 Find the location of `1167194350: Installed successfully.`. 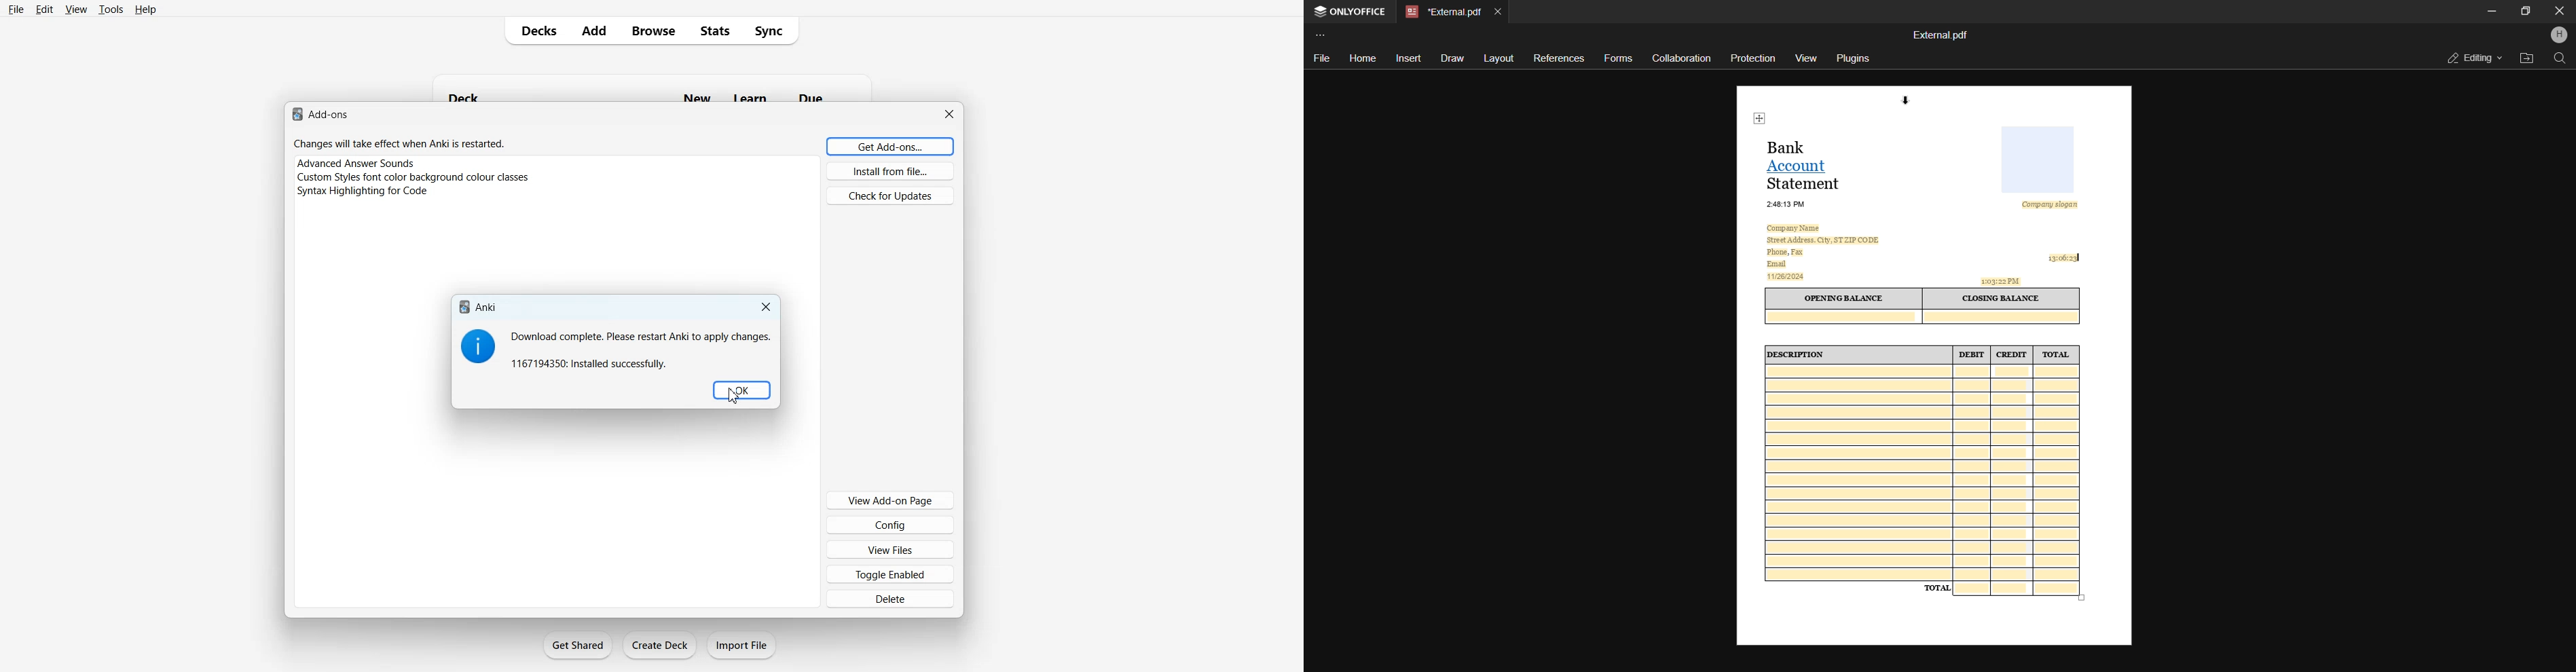

1167194350: Installed successfully. is located at coordinates (589, 364).